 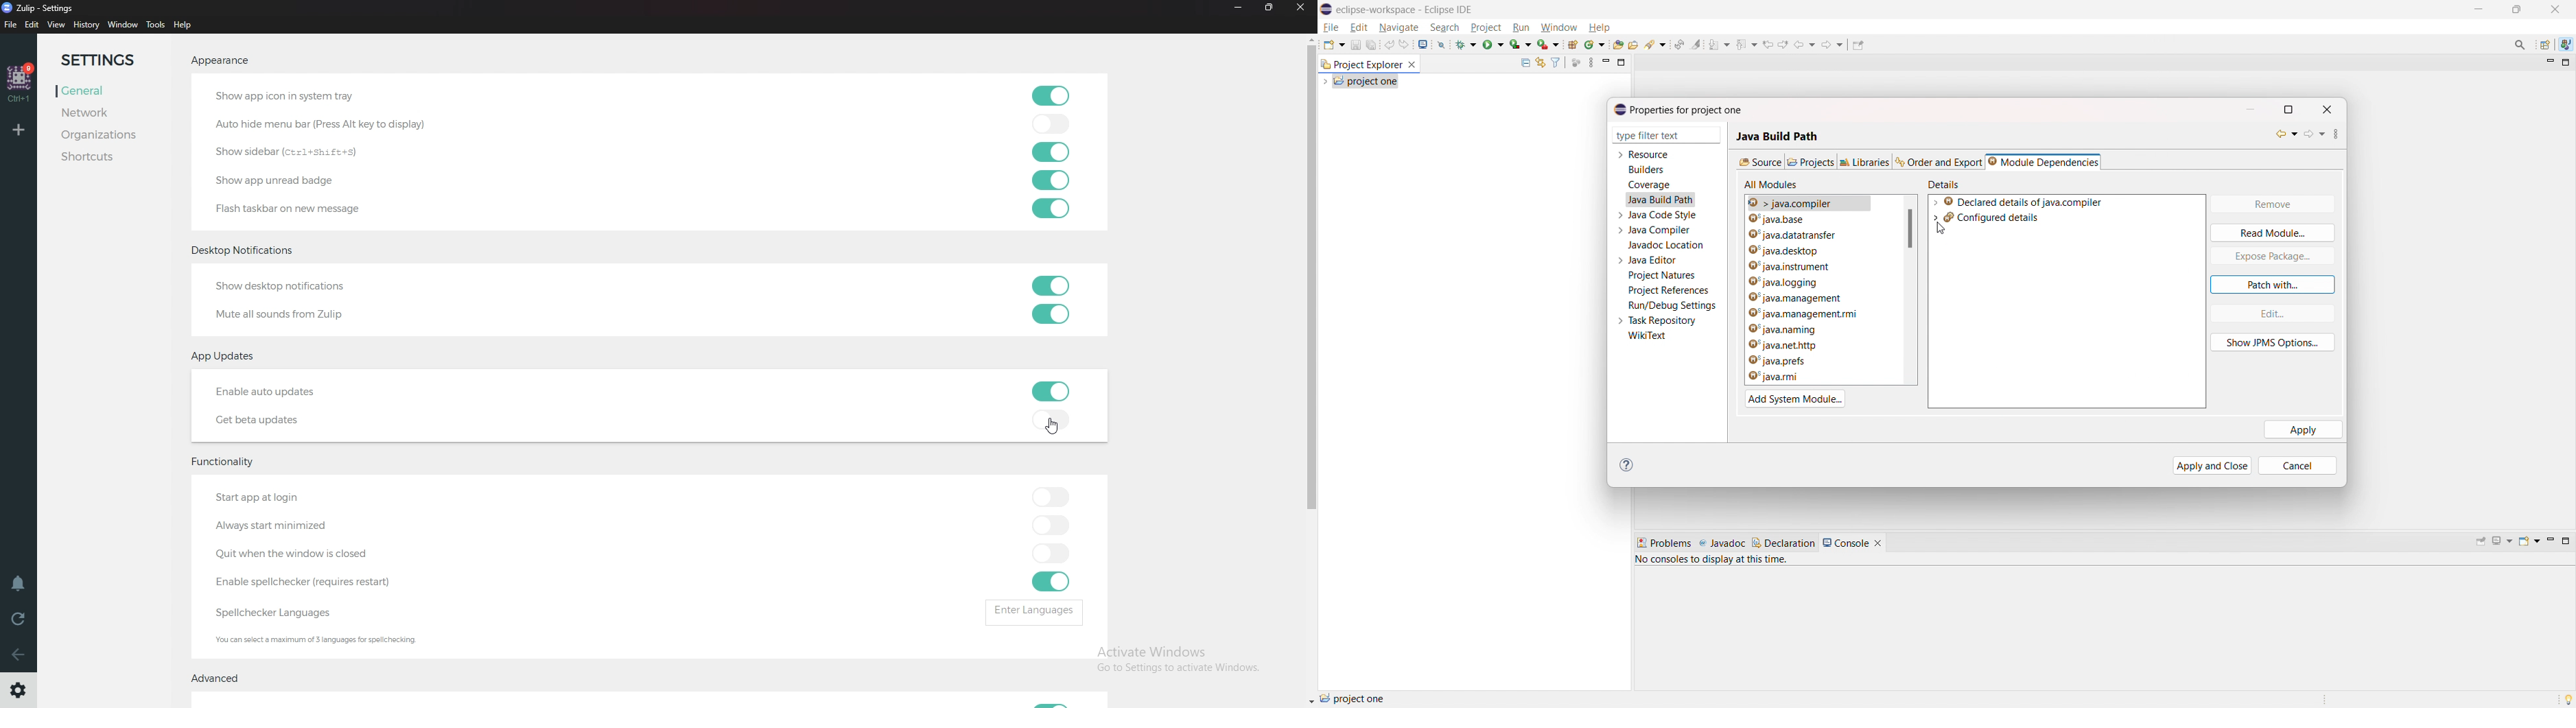 I want to click on back, so click(x=16, y=654).